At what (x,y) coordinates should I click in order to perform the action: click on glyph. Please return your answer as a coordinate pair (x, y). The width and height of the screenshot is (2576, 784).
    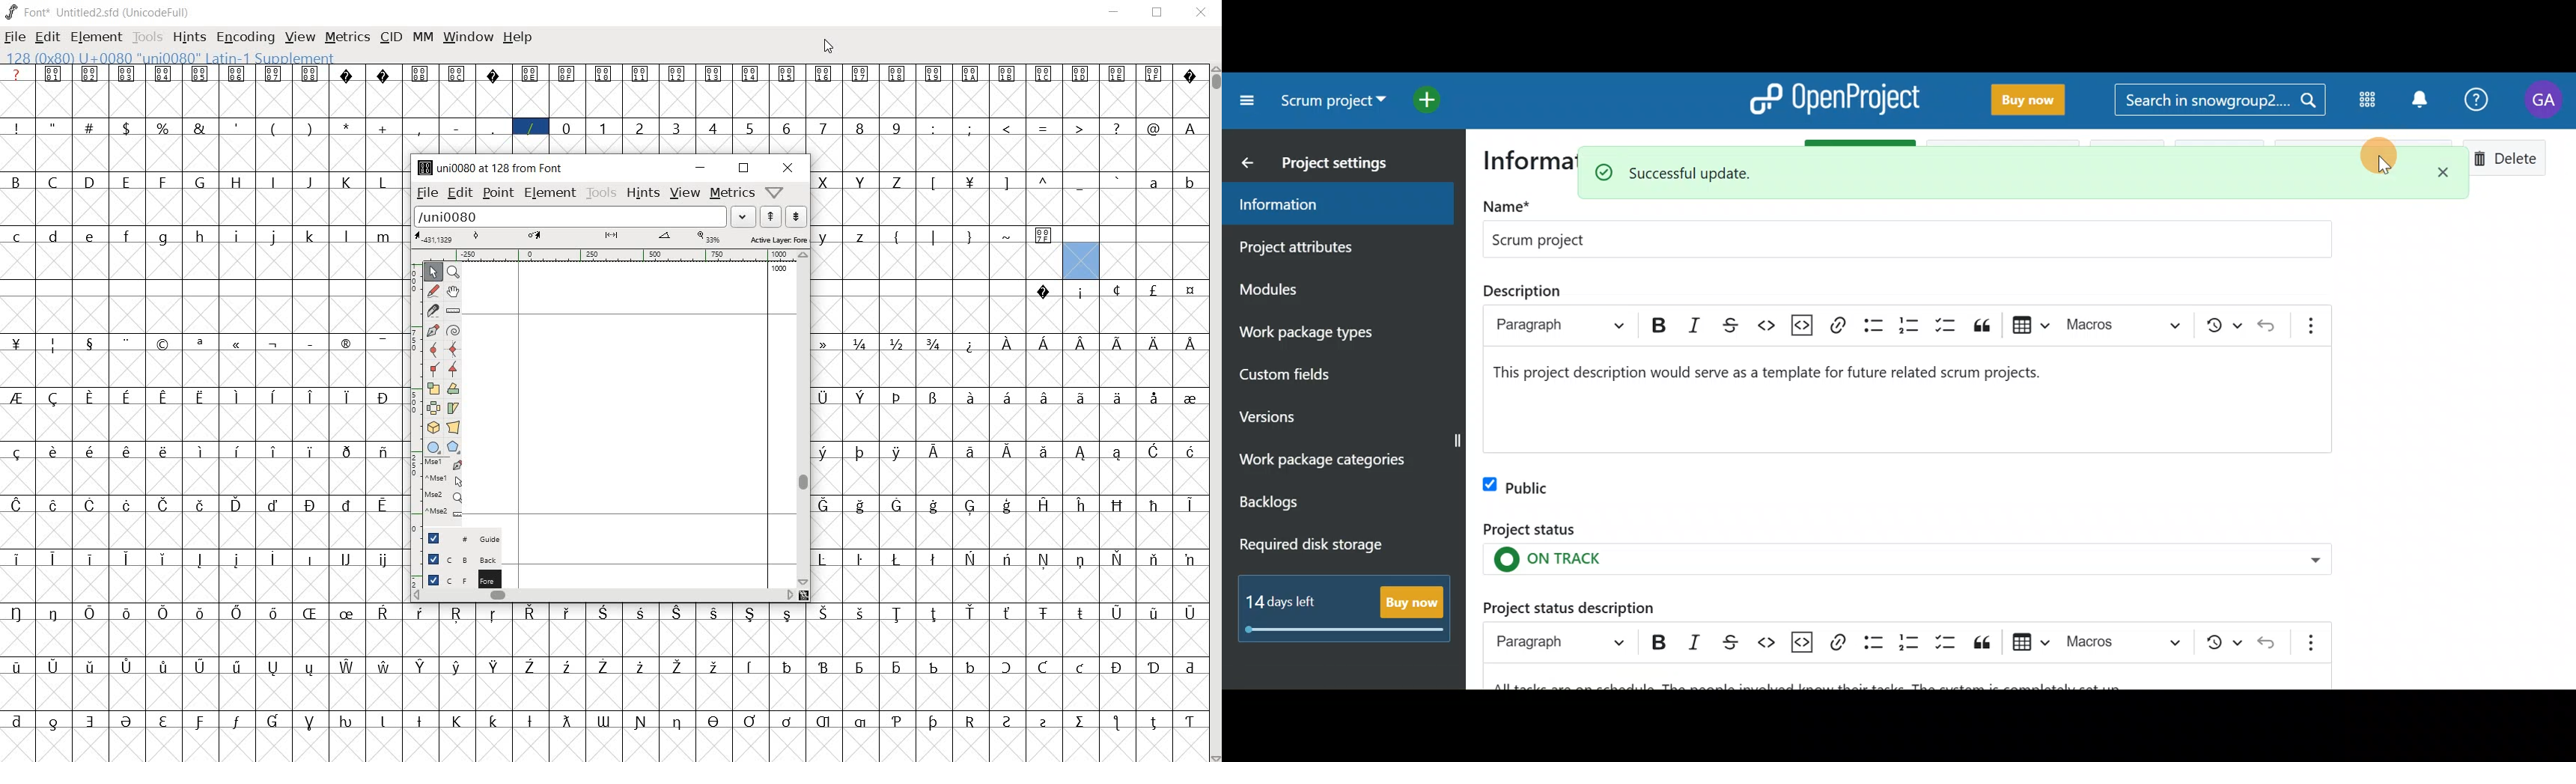
    Looking at the image, I should click on (15, 181).